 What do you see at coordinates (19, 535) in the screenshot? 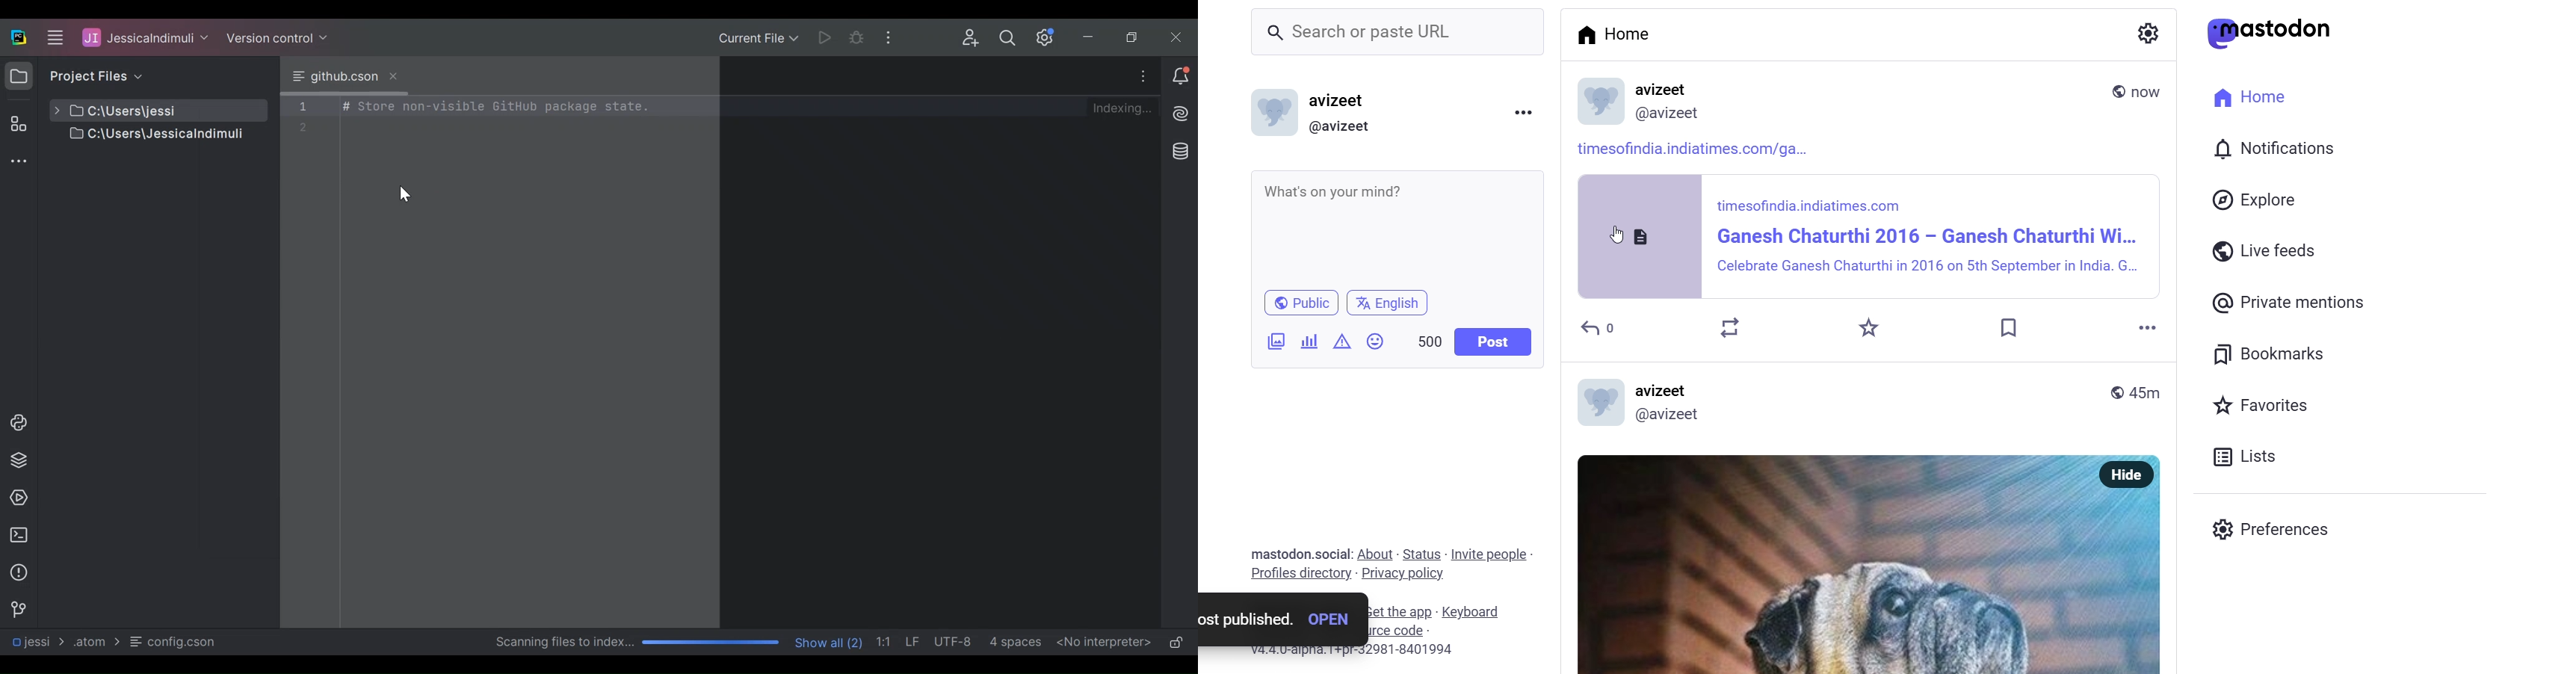
I see `Terminal` at bounding box center [19, 535].